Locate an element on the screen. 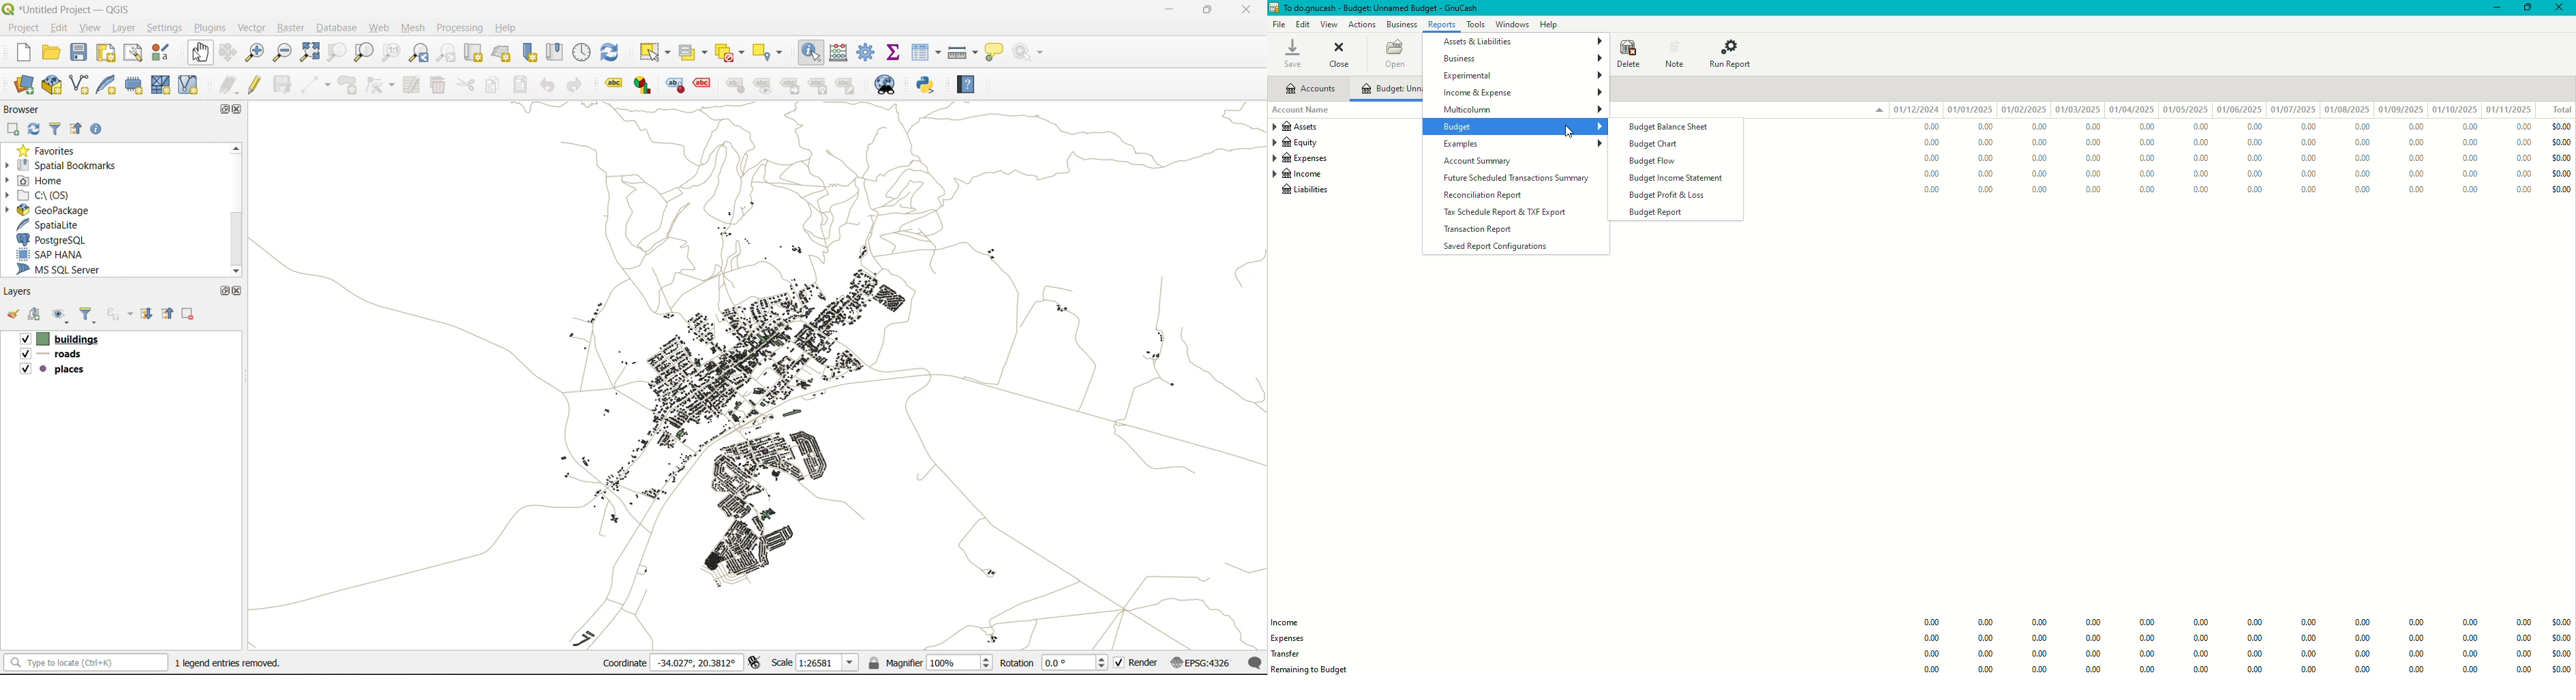 The width and height of the screenshot is (2576, 700). Restore is located at coordinates (2528, 8).